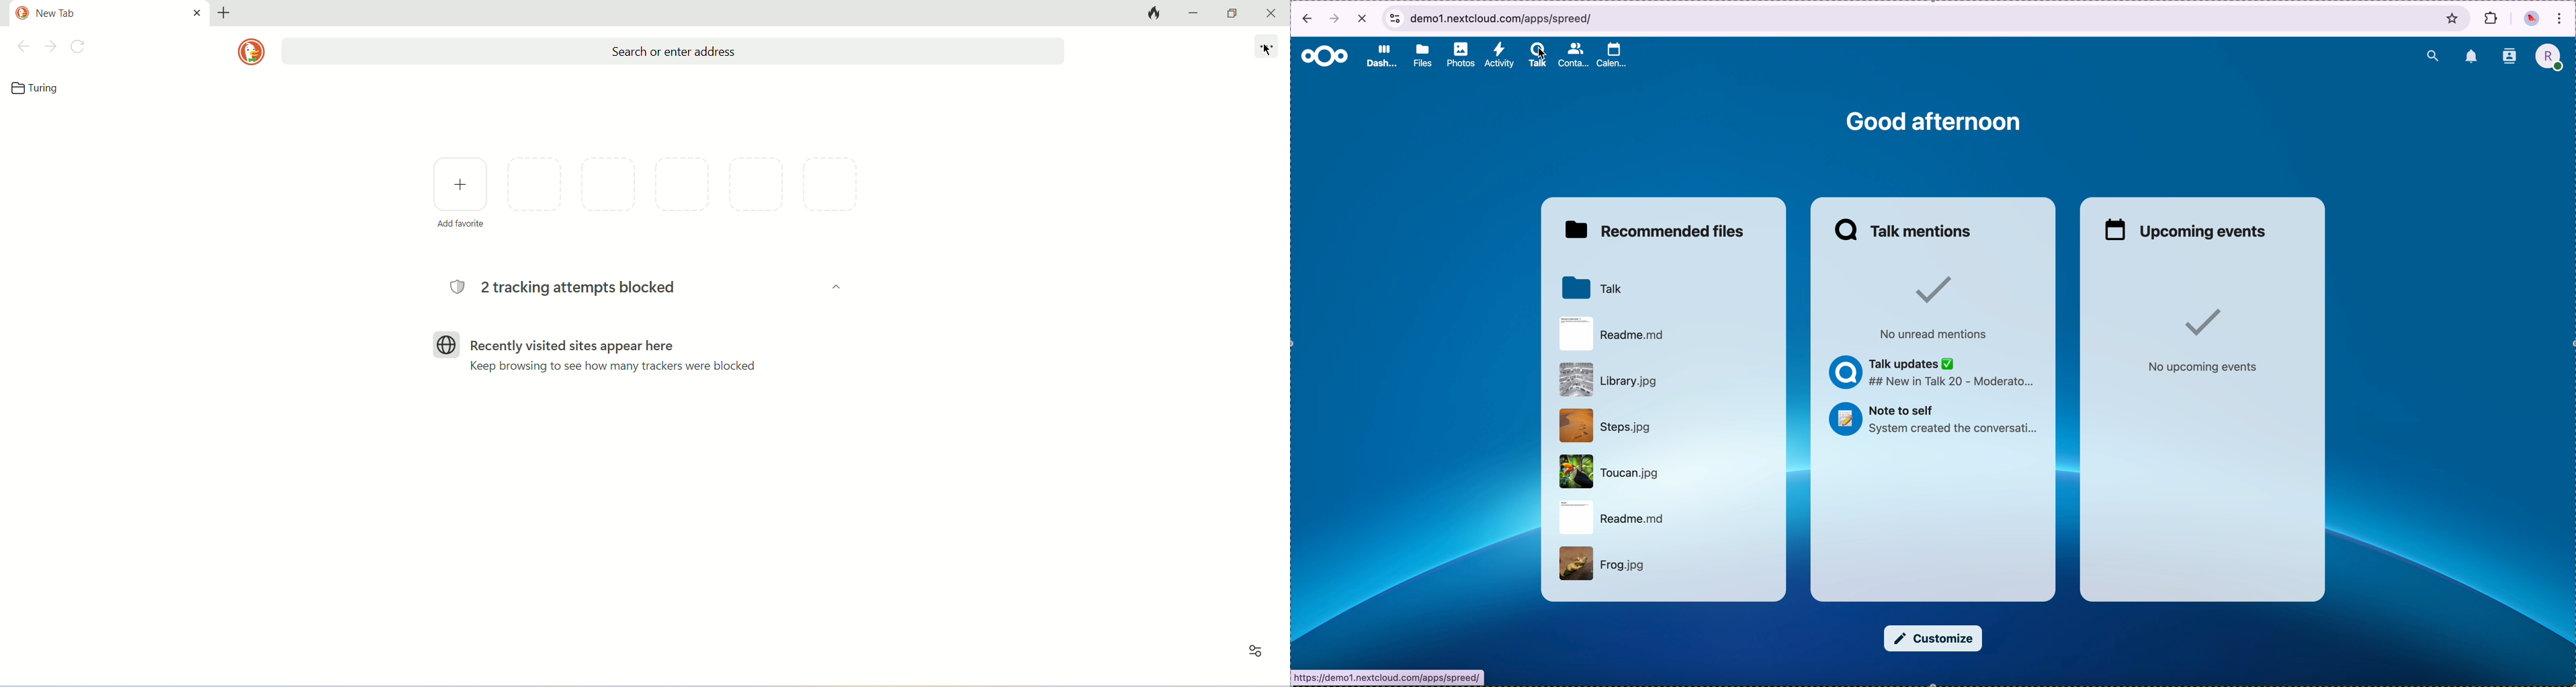  What do you see at coordinates (1389, 677) in the screenshot?
I see `URL` at bounding box center [1389, 677].